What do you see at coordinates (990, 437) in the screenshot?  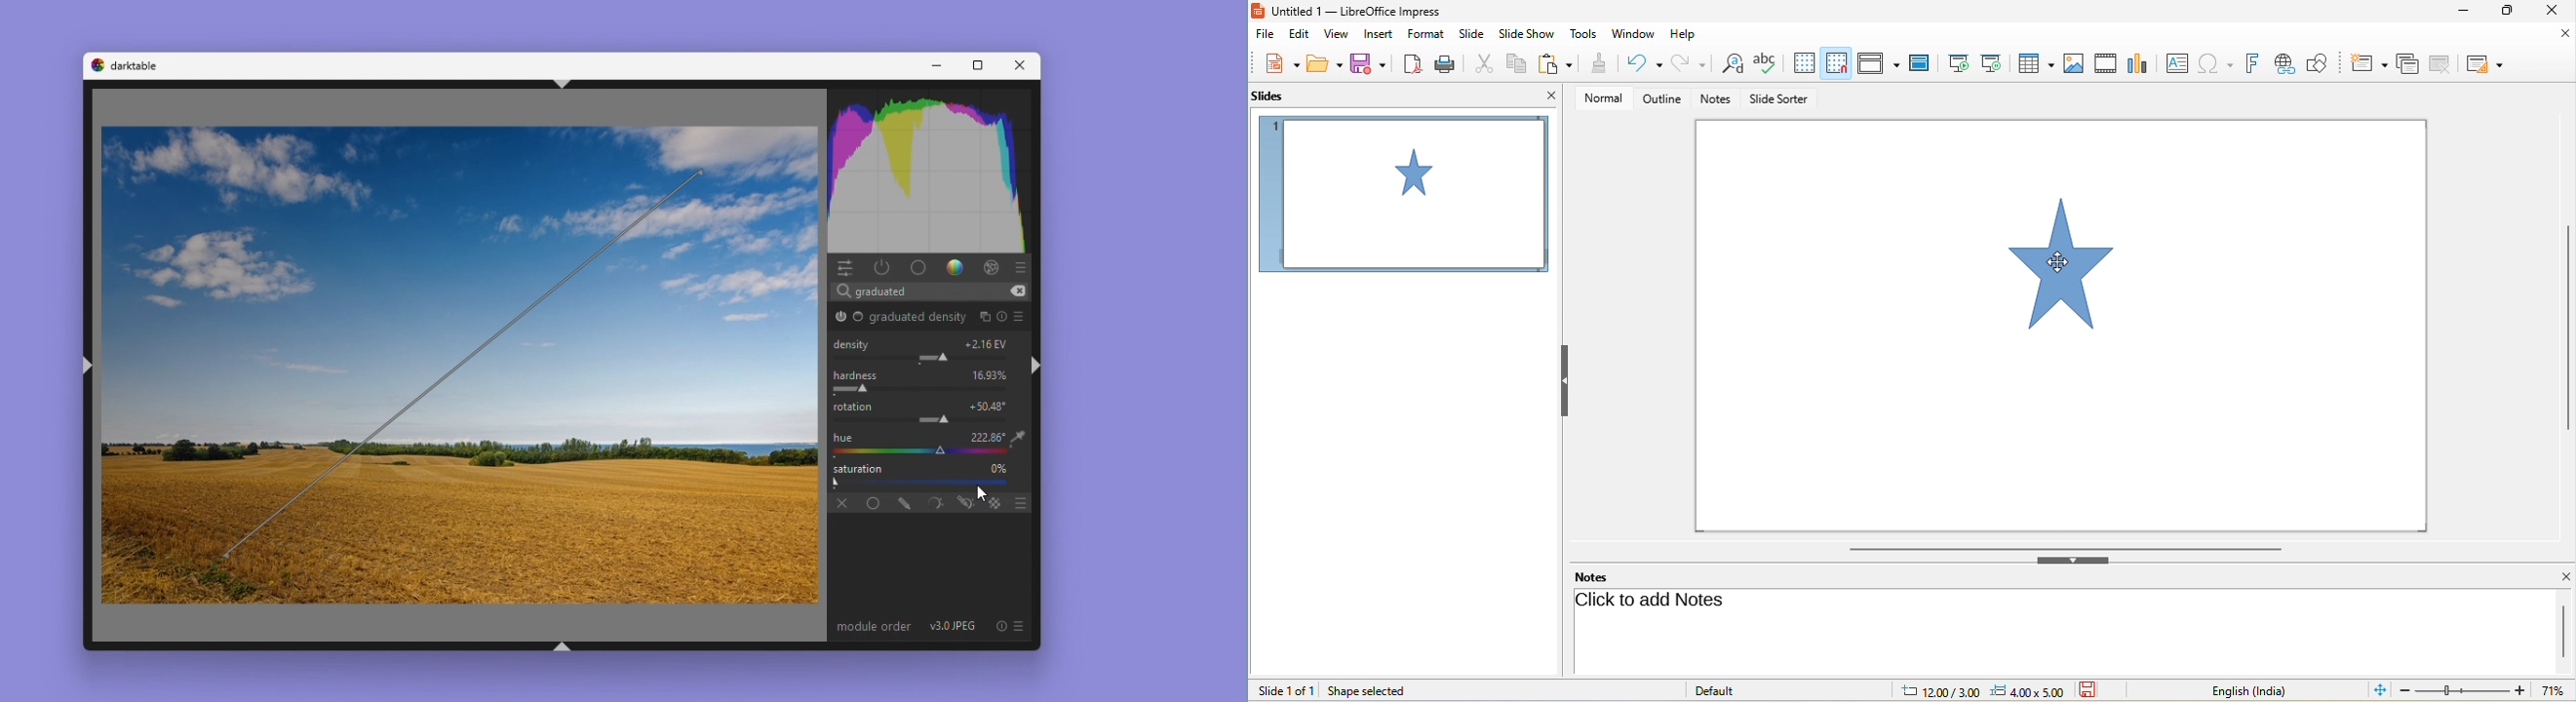 I see `+0.00` at bounding box center [990, 437].